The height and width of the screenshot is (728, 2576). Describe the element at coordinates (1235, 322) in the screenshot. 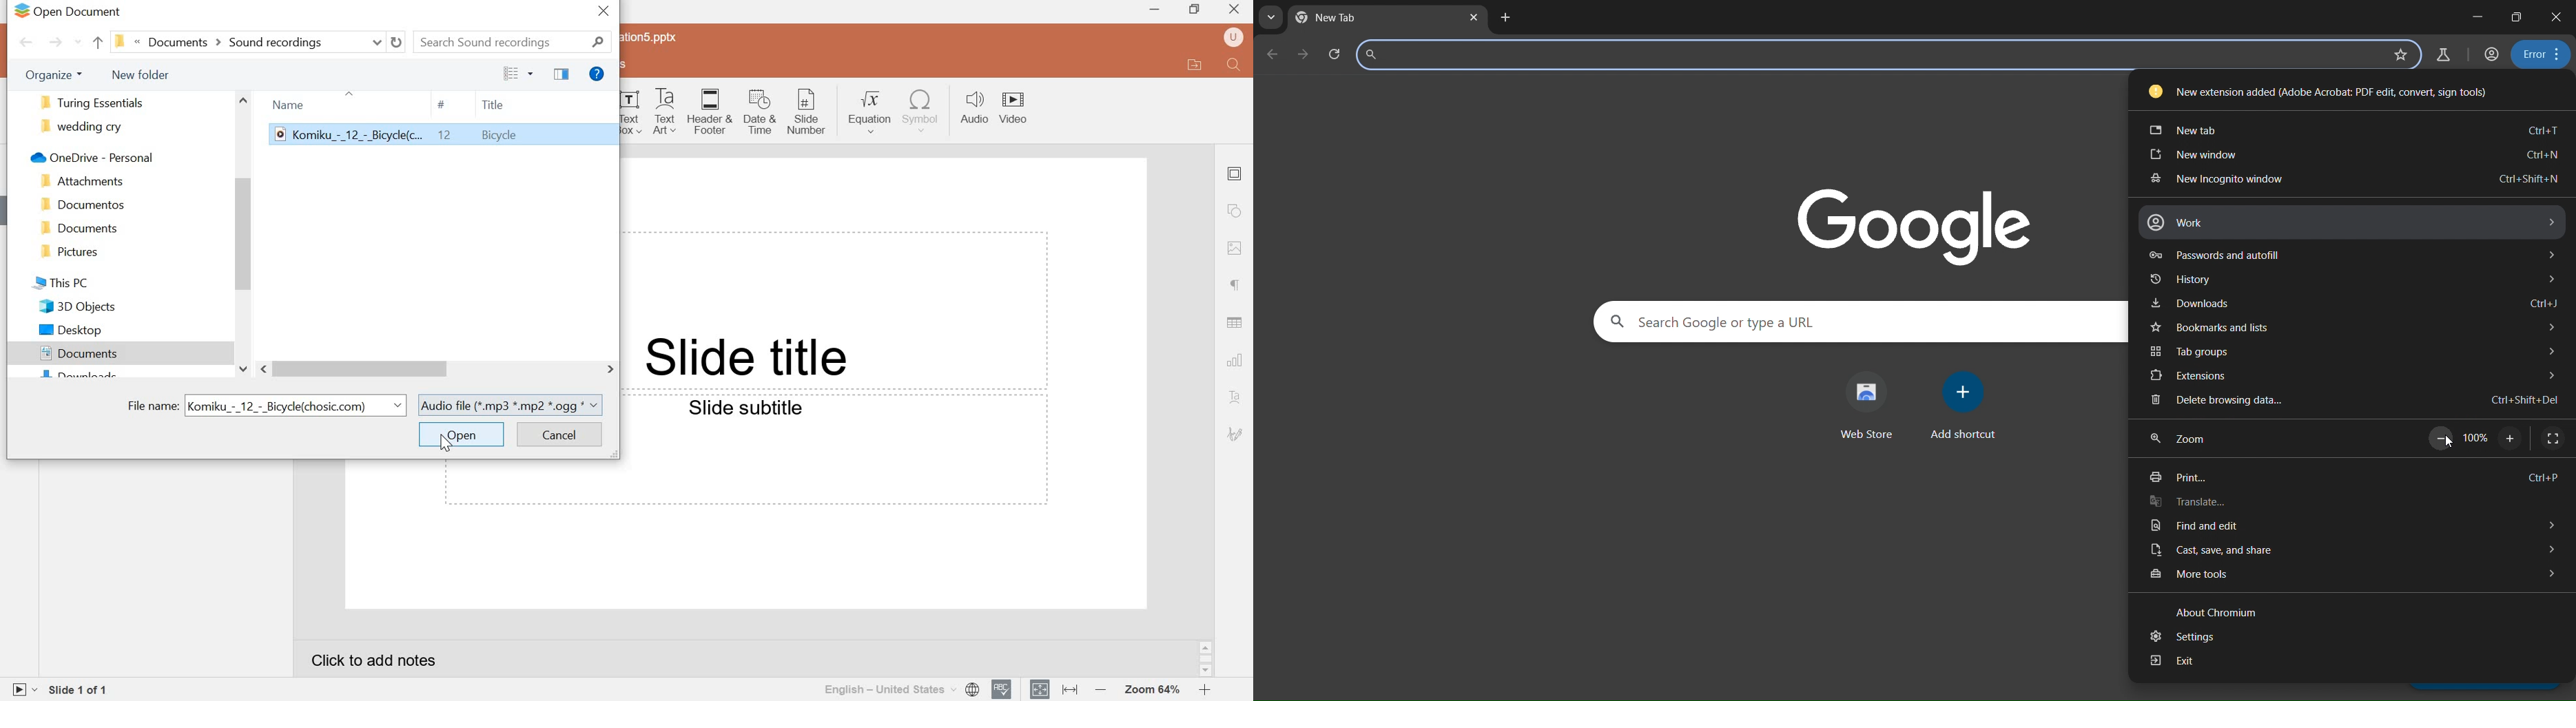

I see `Table settings` at that location.